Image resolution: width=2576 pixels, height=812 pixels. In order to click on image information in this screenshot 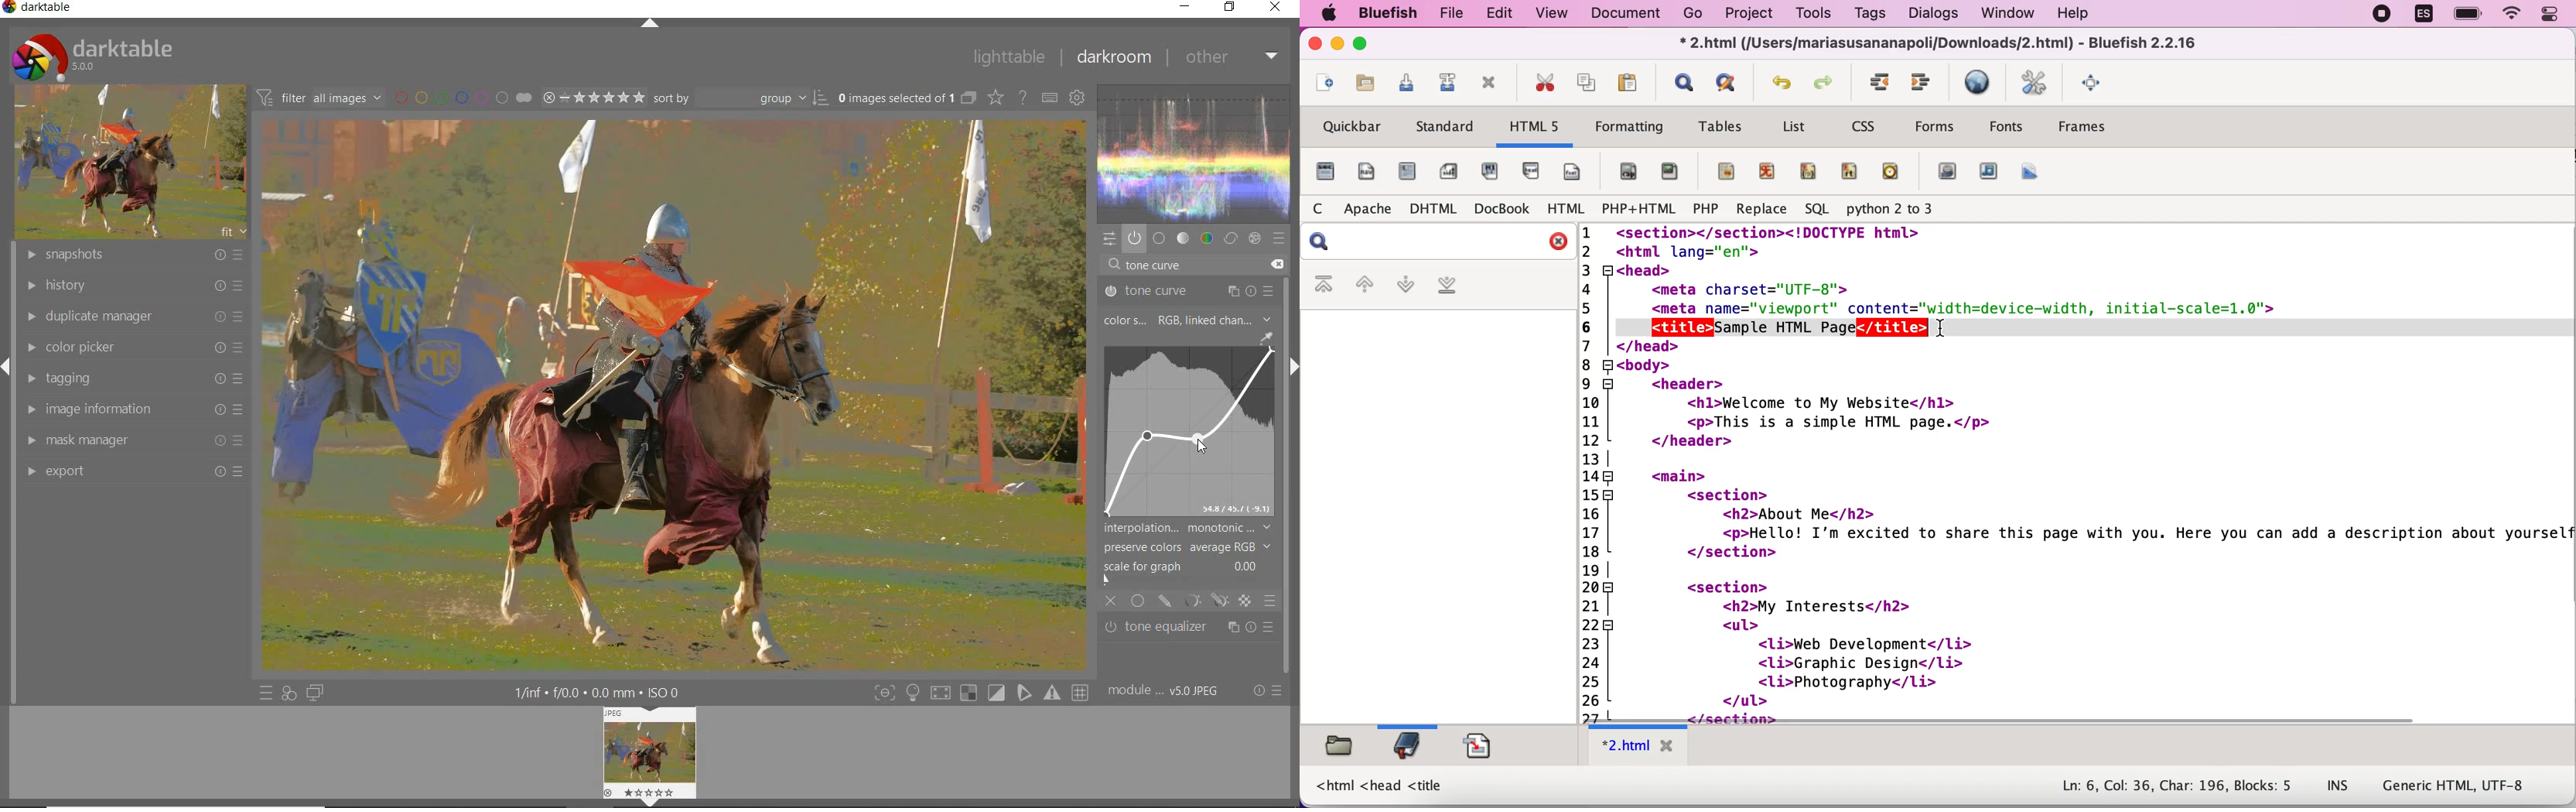, I will do `click(131, 409)`.